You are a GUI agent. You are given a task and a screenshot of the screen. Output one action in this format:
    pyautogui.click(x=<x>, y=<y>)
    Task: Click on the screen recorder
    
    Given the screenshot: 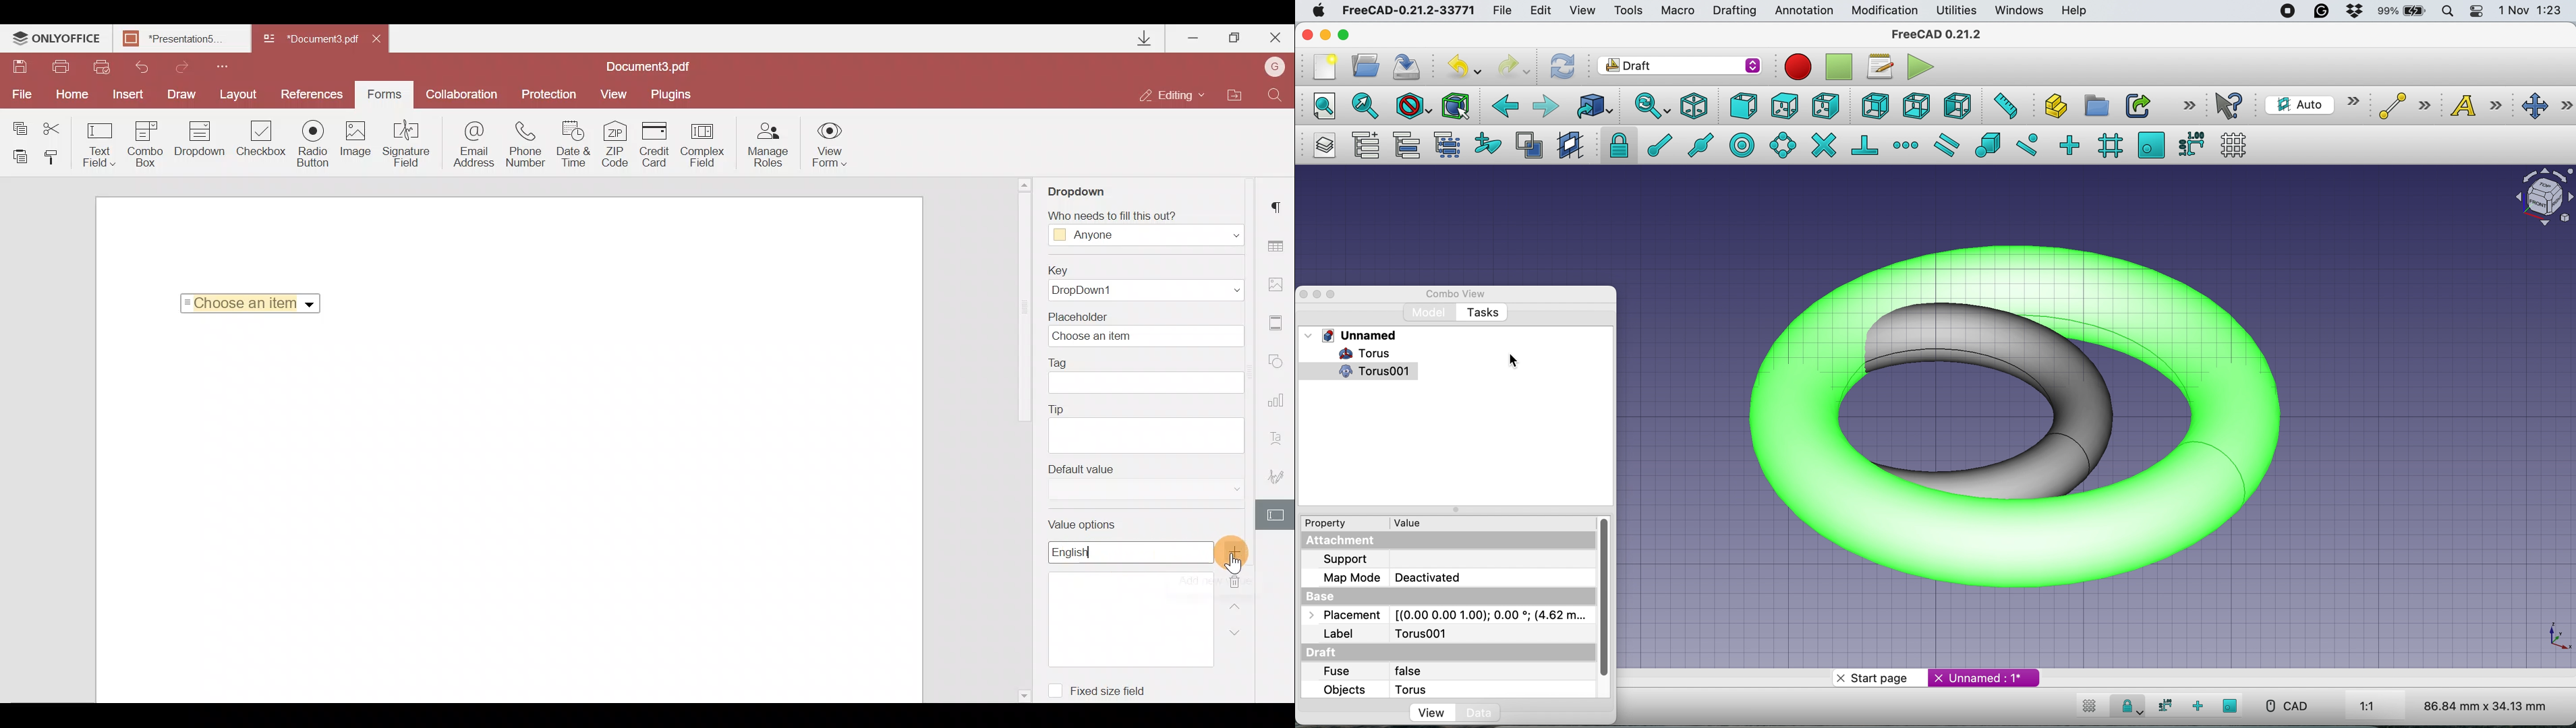 What is the action you would take?
    pyautogui.click(x=2289, y=13)
    